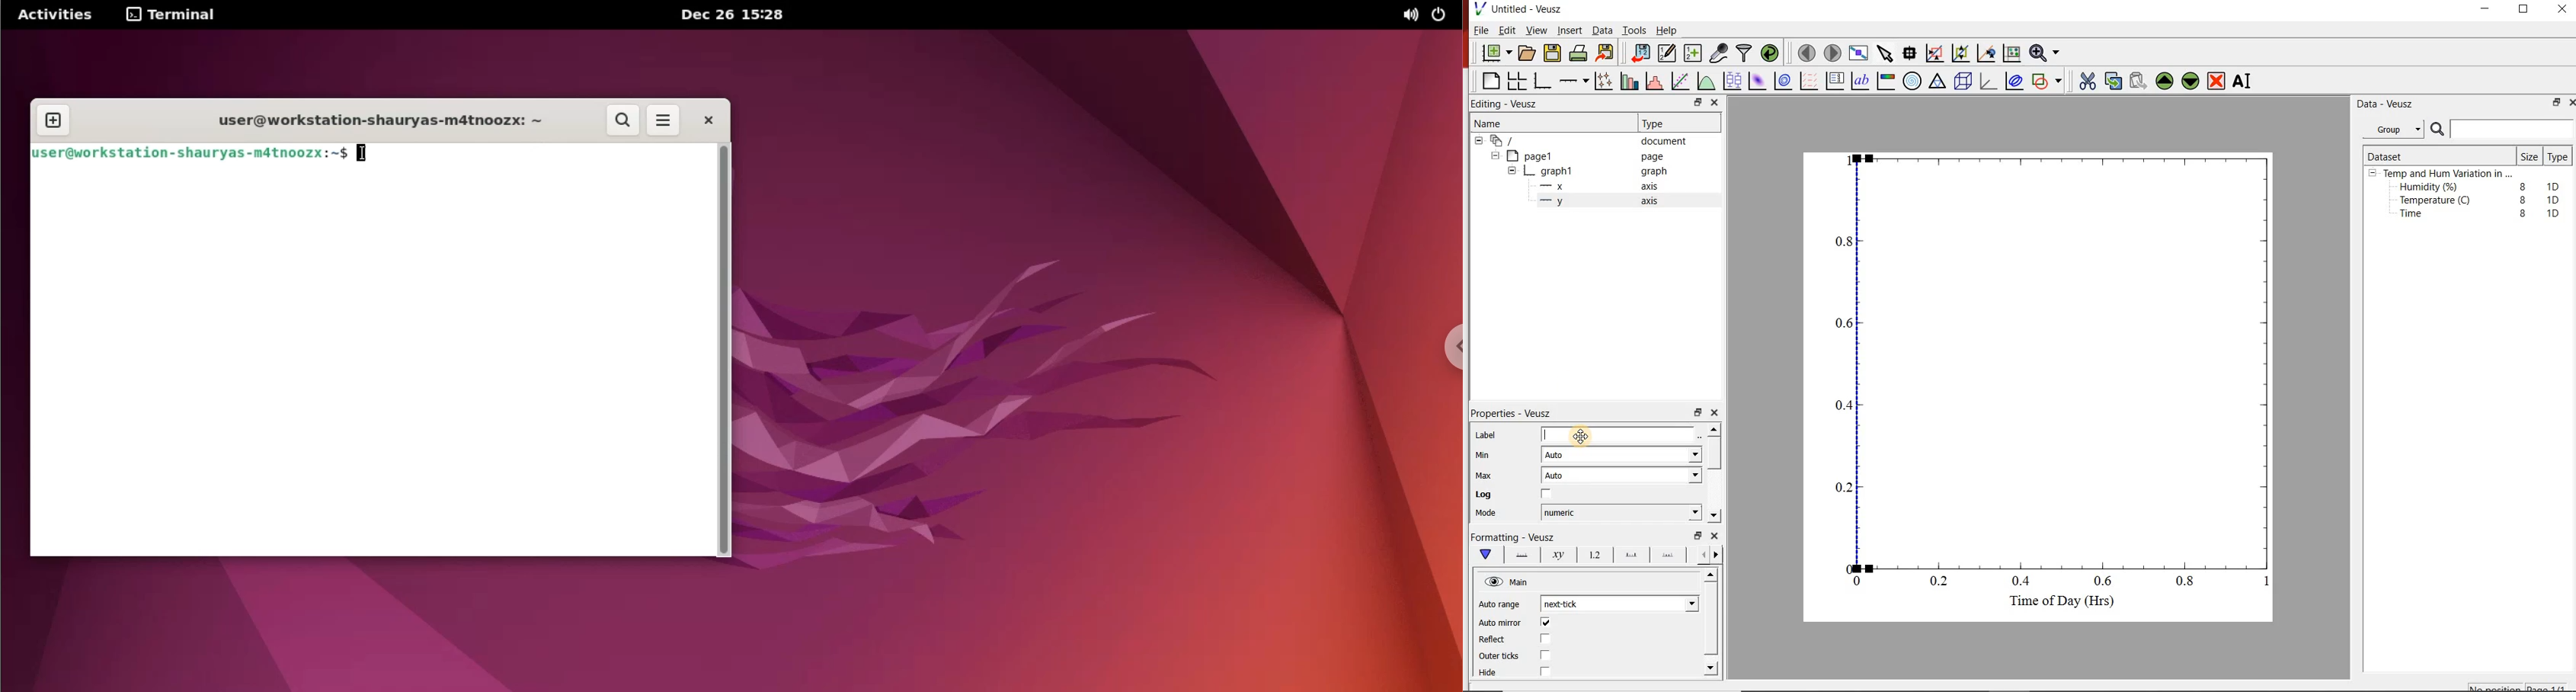 Image resolution: width=2576 pixels, height=700 pixels. I want to click on major ticks, so click(1631, 554).